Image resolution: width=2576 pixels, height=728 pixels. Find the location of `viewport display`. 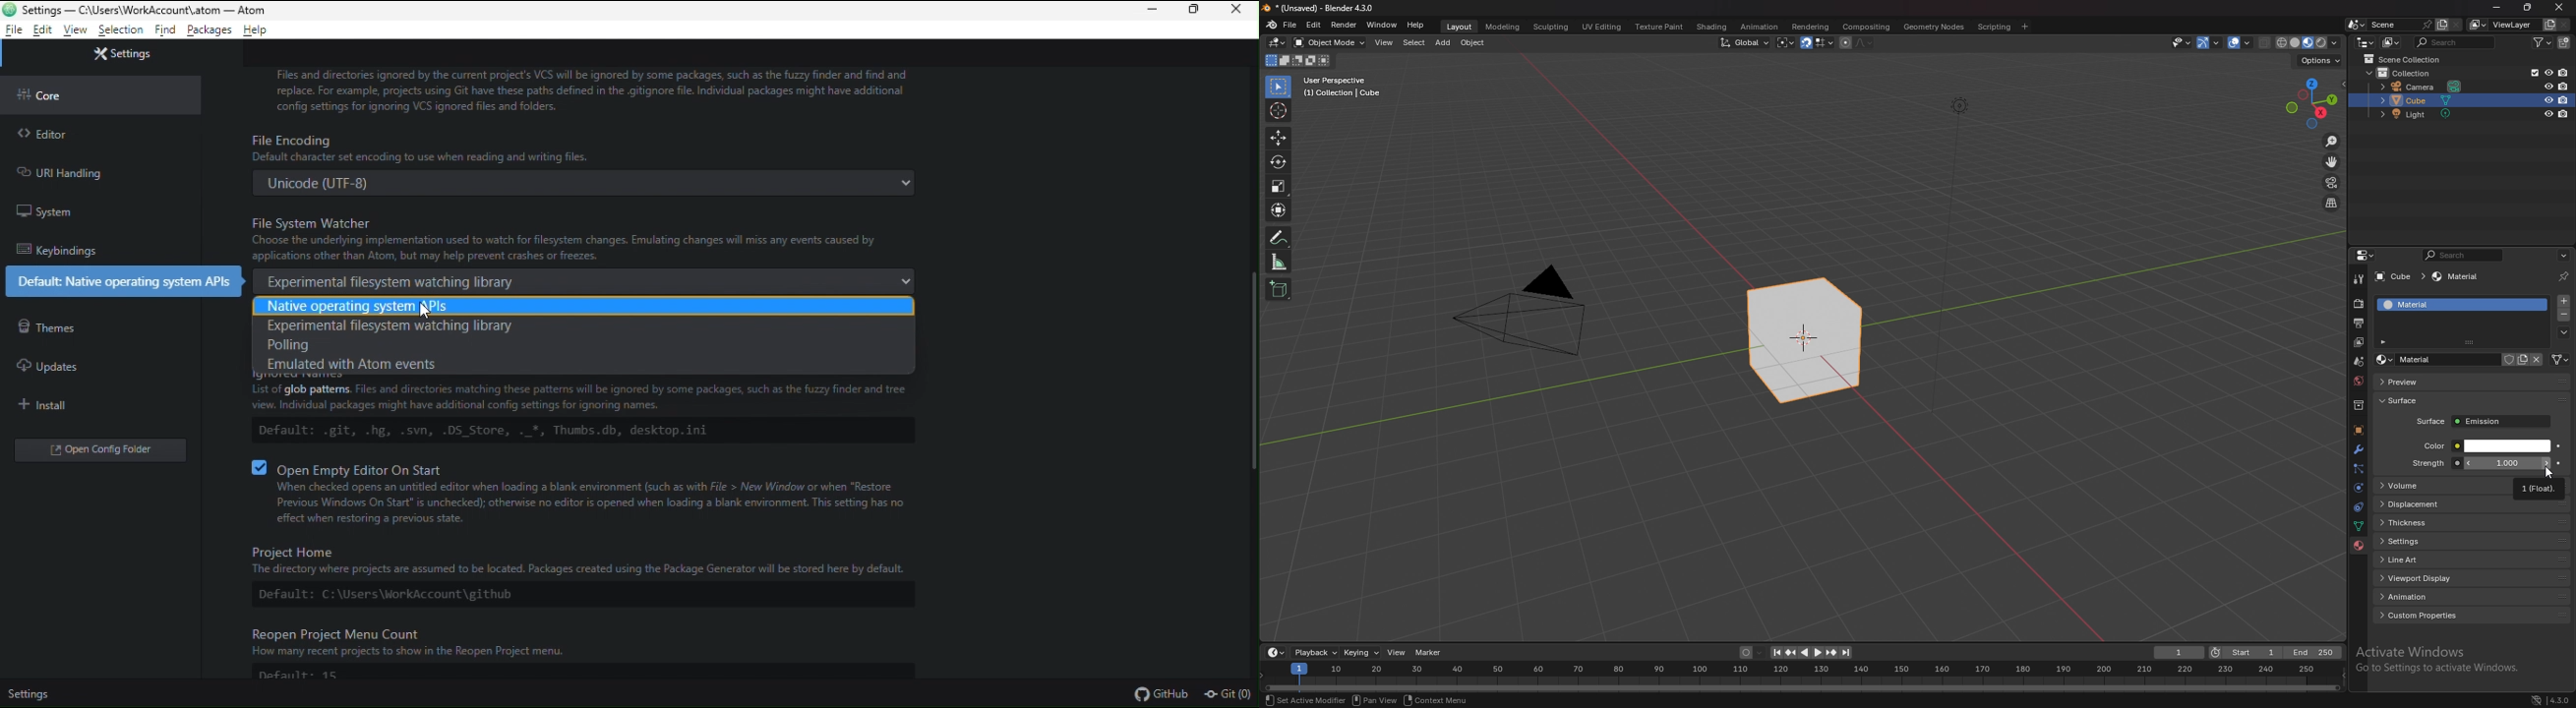

viewport display is located at coordinates (2474, 576).